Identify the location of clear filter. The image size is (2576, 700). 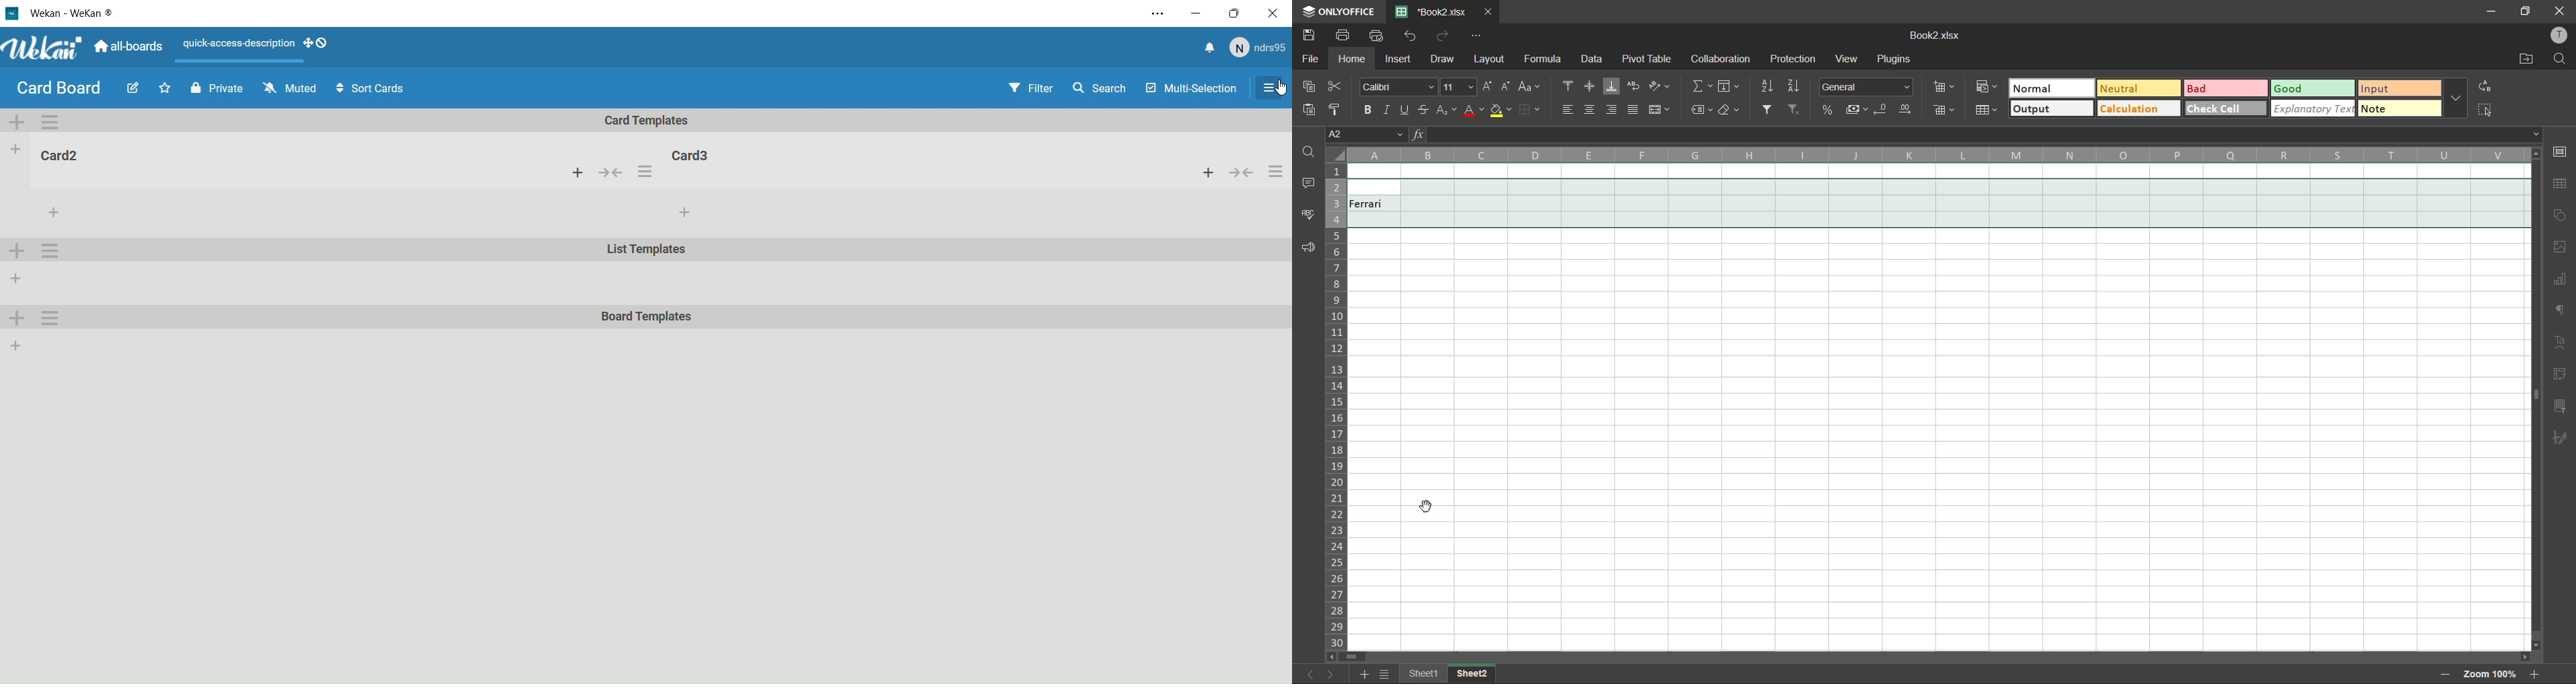
(1794, 110).